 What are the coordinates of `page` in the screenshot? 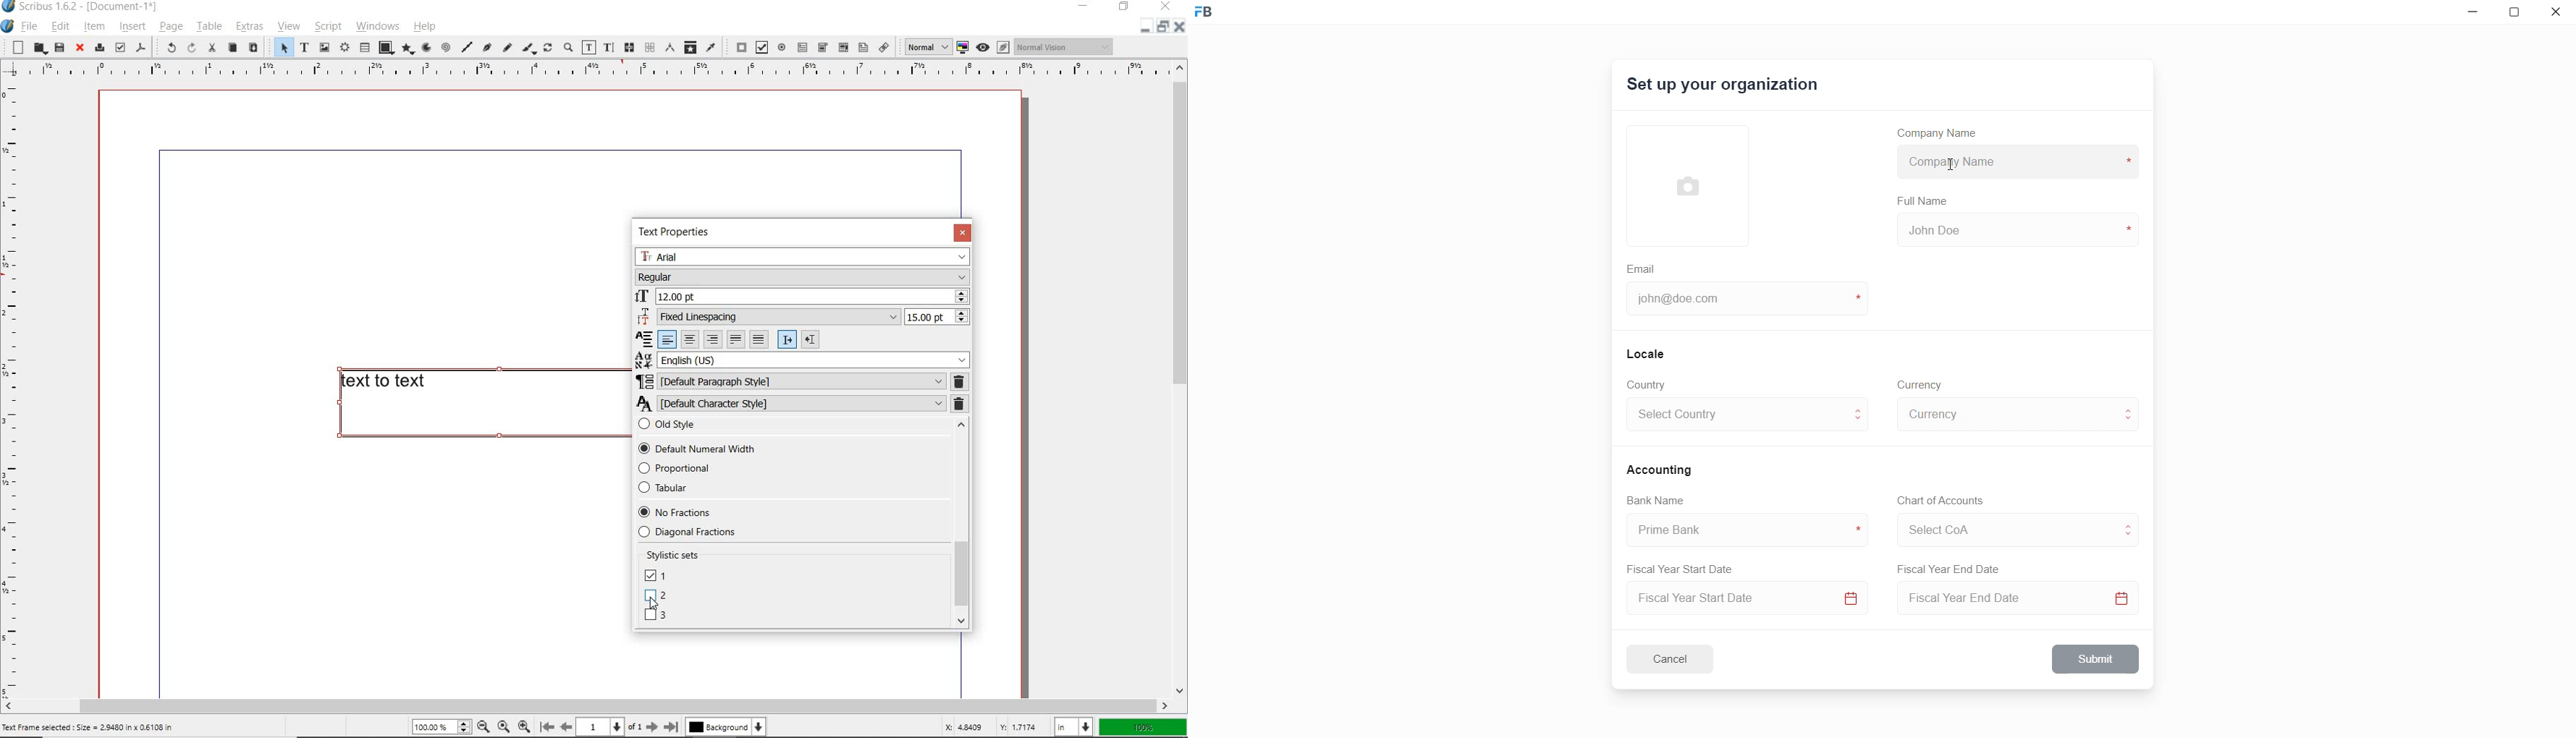 It's located at (170, 28).